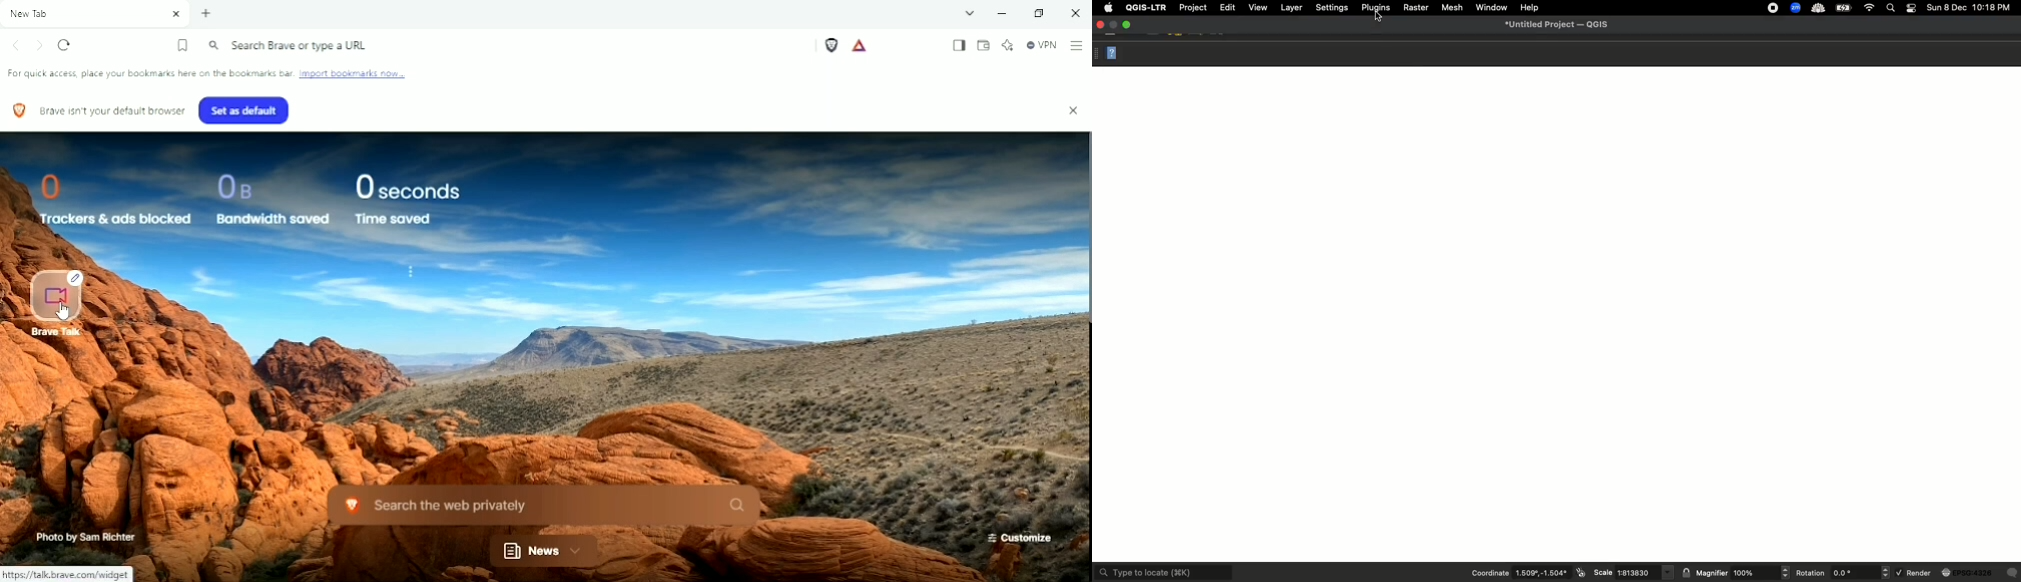 This screenshot has height=588, width=2044. I want to click on Raster, so click(1417, 8).